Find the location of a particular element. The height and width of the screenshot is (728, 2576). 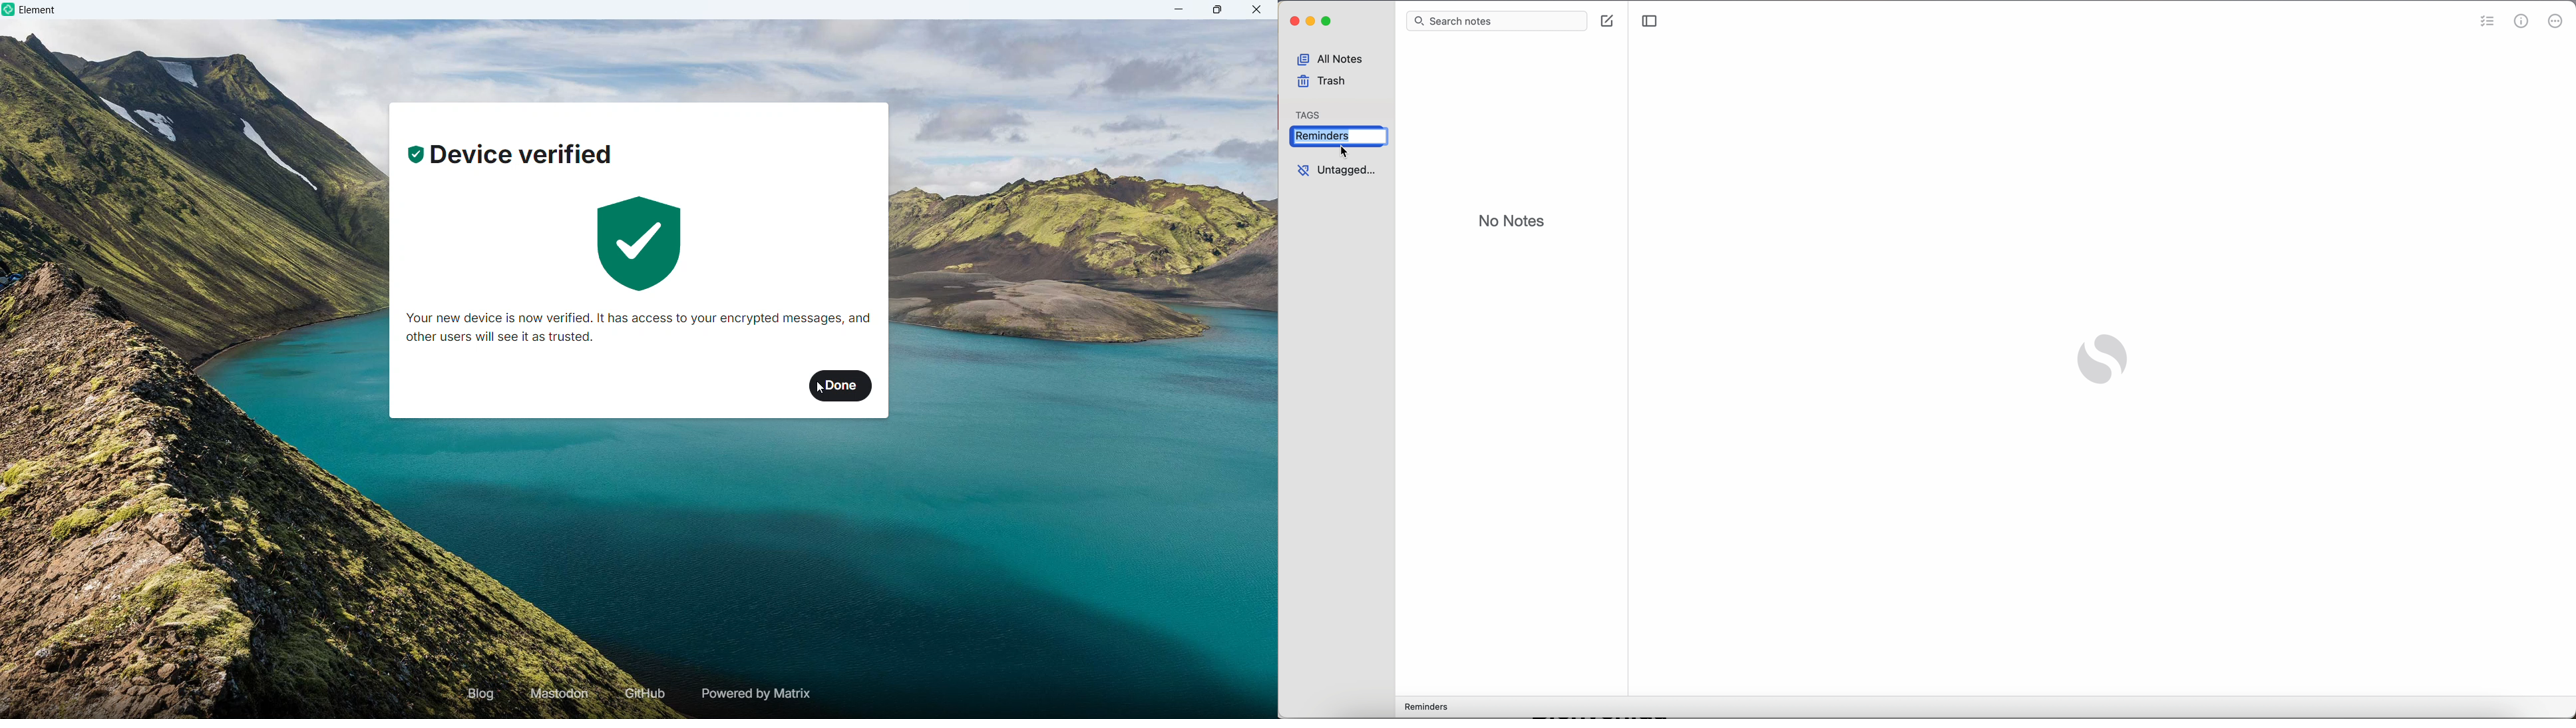

cursor movement is located at coordinates (823, 392).